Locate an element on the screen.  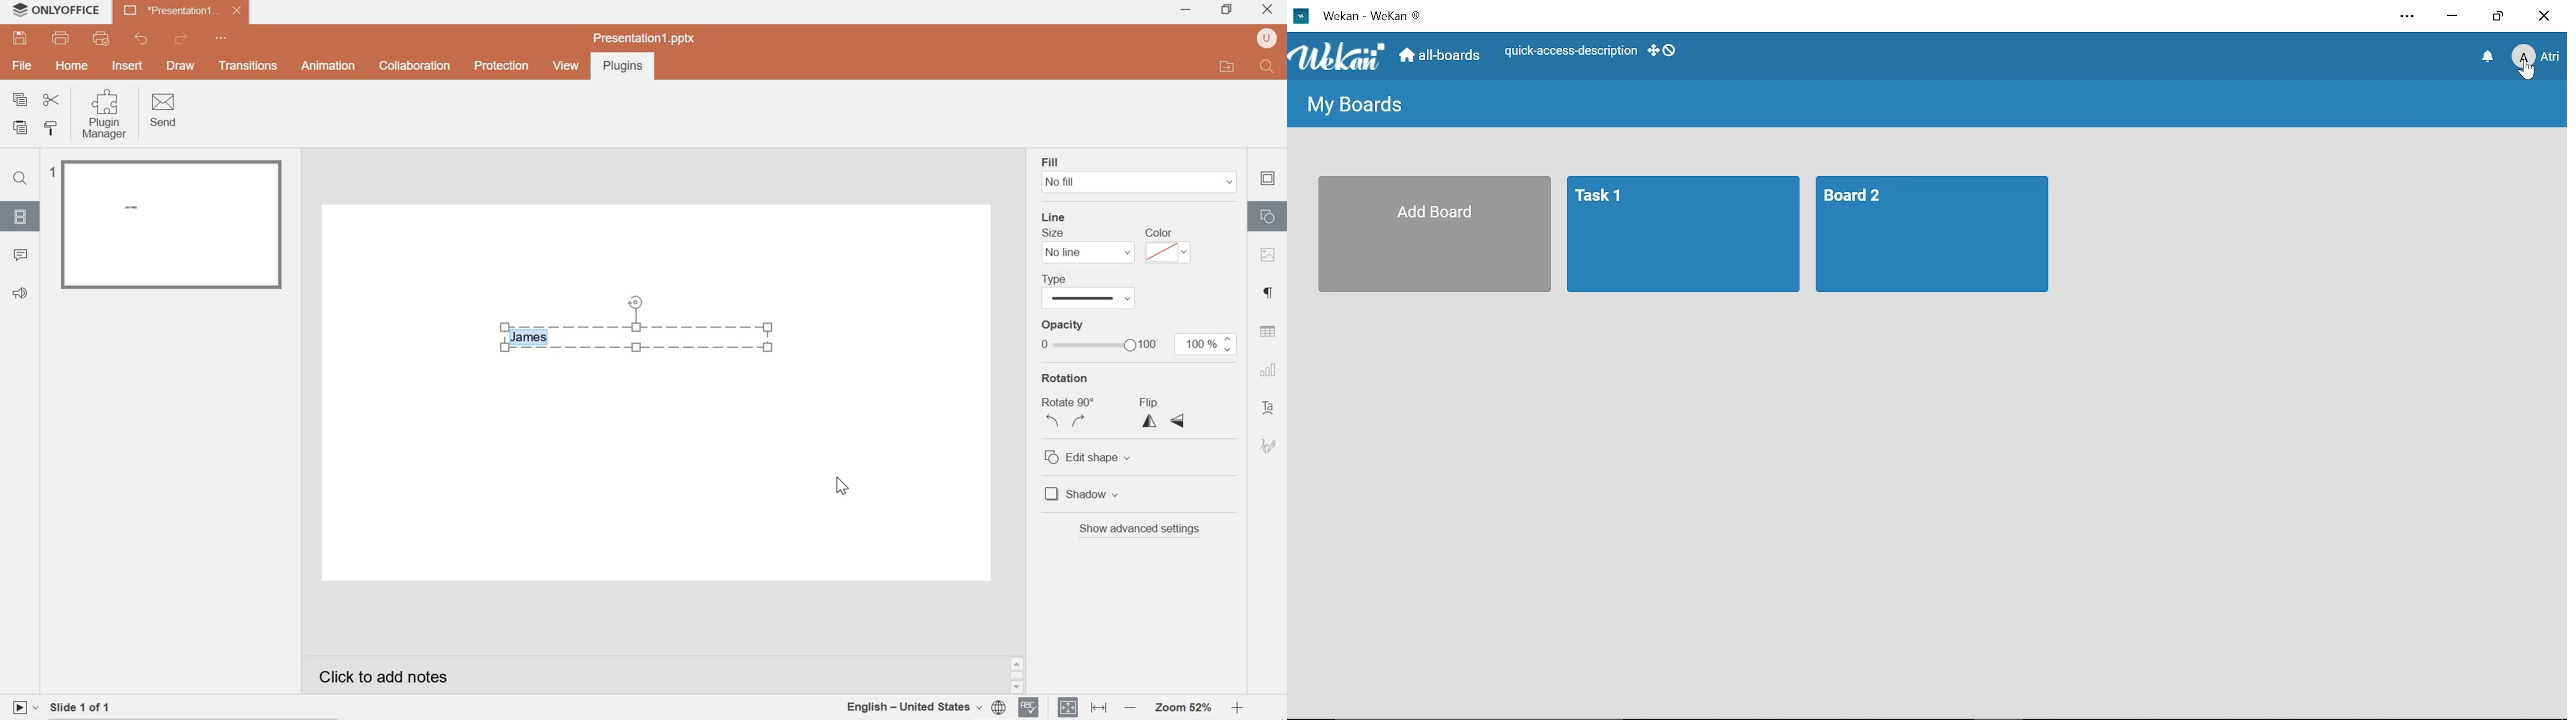
print is located at coordinates (62, 39).